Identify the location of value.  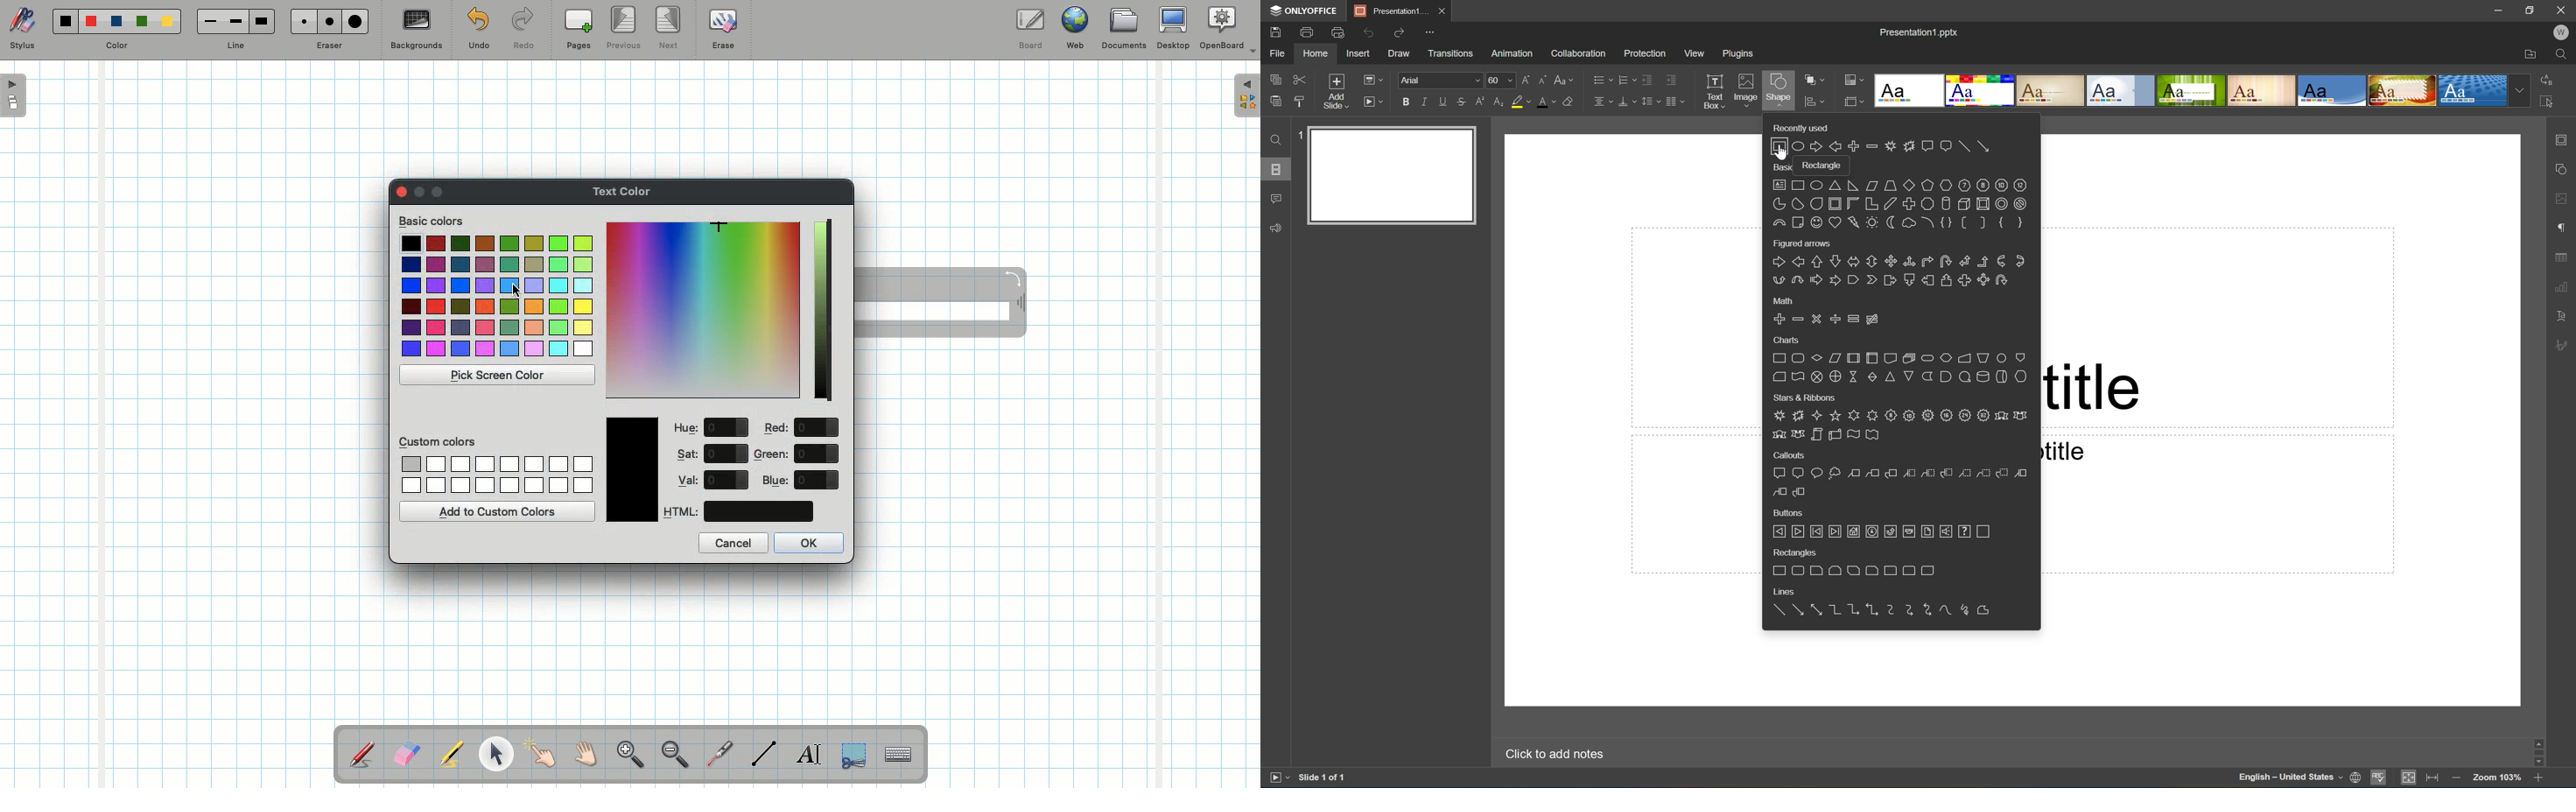
(726, 480).